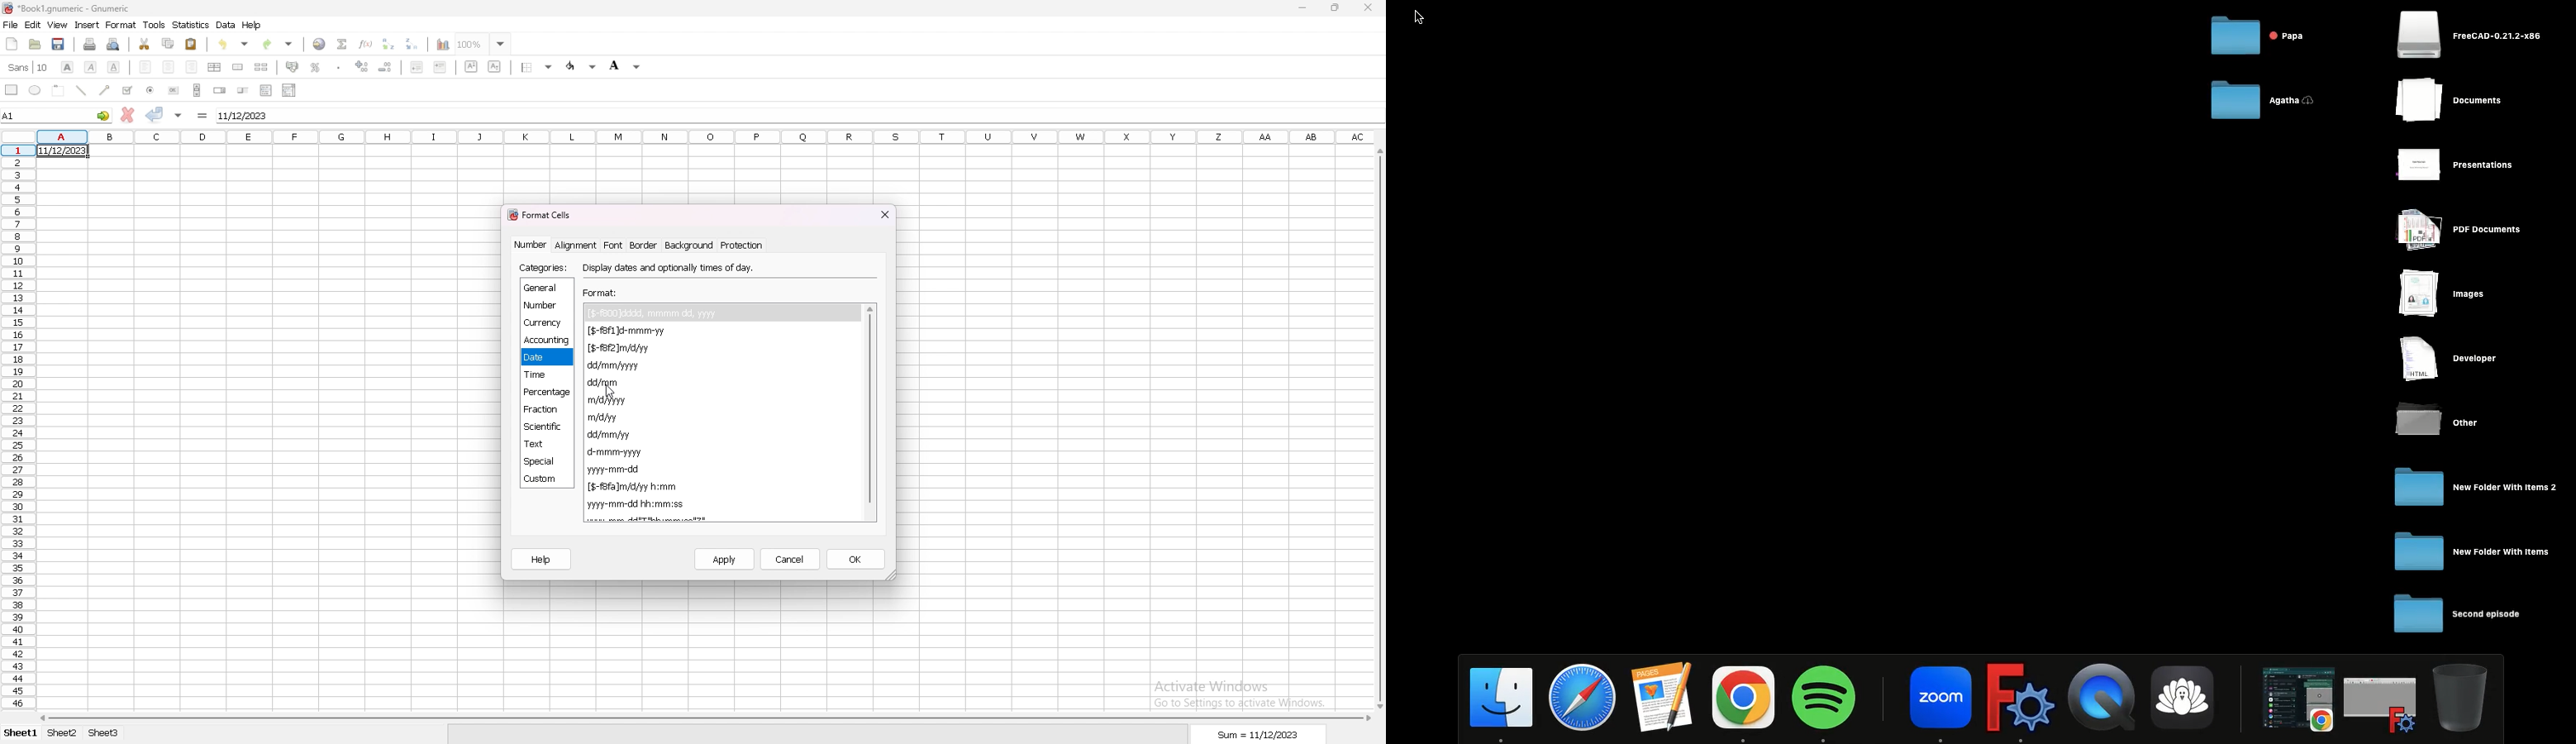 This screenshot has height=756, width=2576. What do you see at coordinates (791, 559) in the screenshot?
I see `cancel` at bounding box center [791, 559].